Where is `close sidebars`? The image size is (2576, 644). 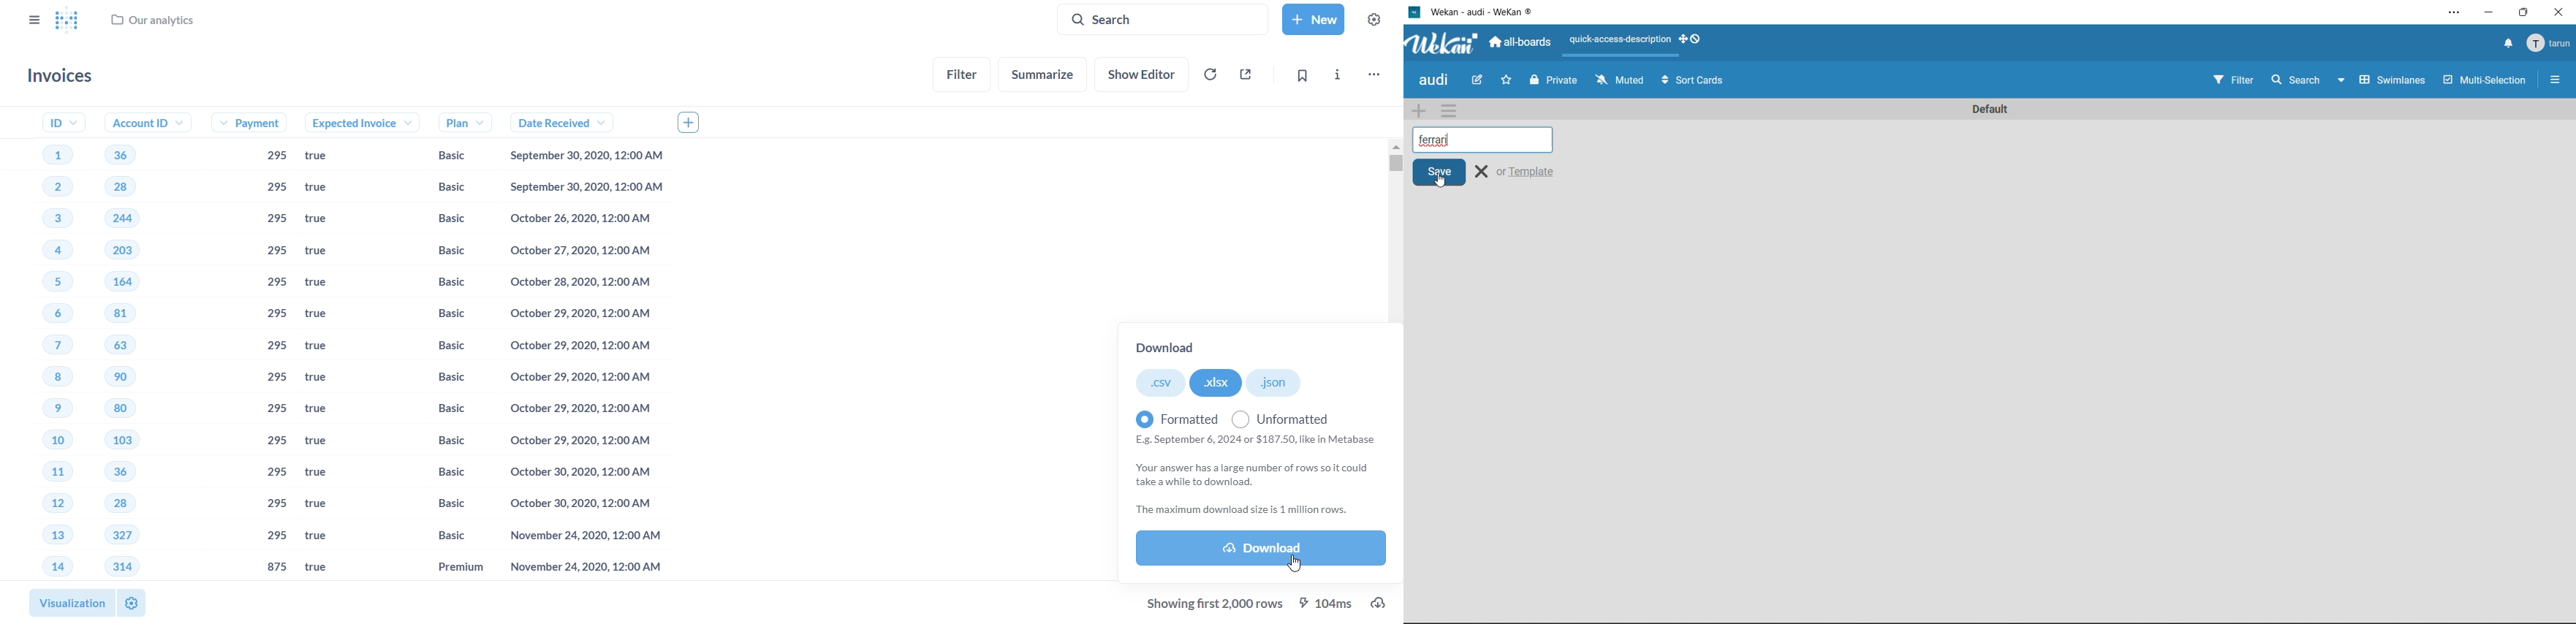
close sidebars is located at coordinates (32, 18).